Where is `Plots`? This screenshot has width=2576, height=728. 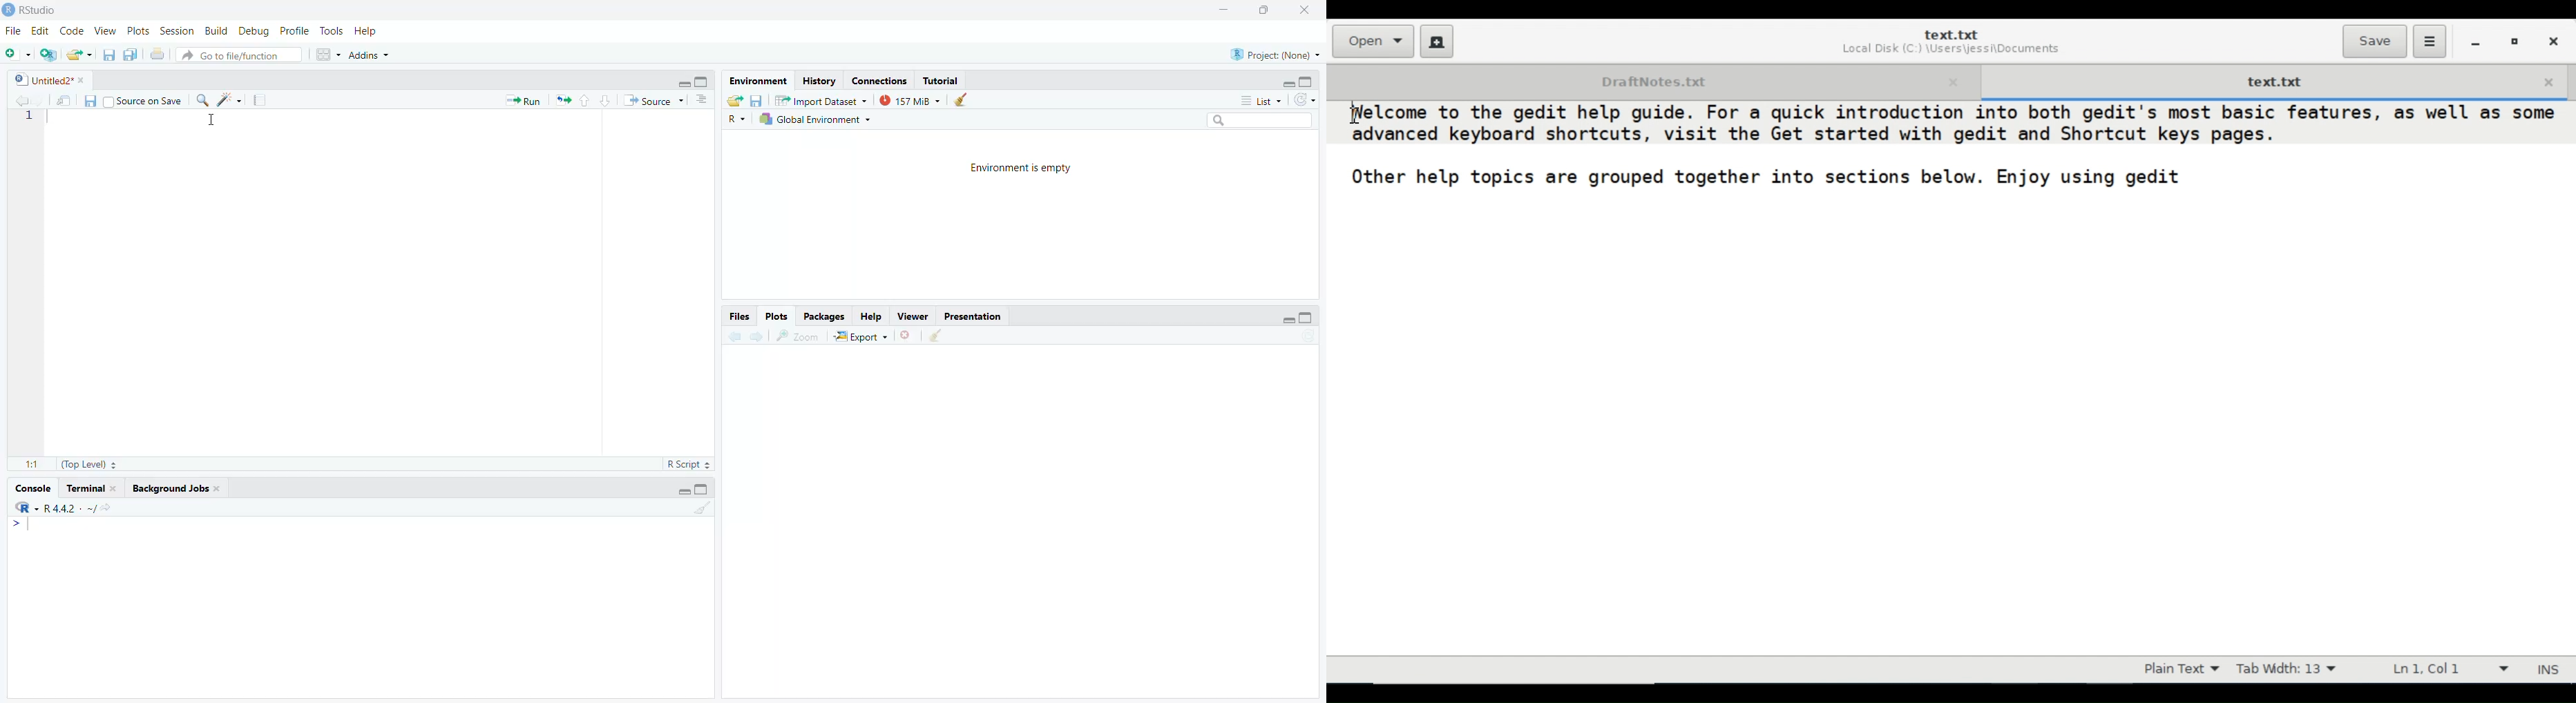 Plots is located at coordinates (776, 315).